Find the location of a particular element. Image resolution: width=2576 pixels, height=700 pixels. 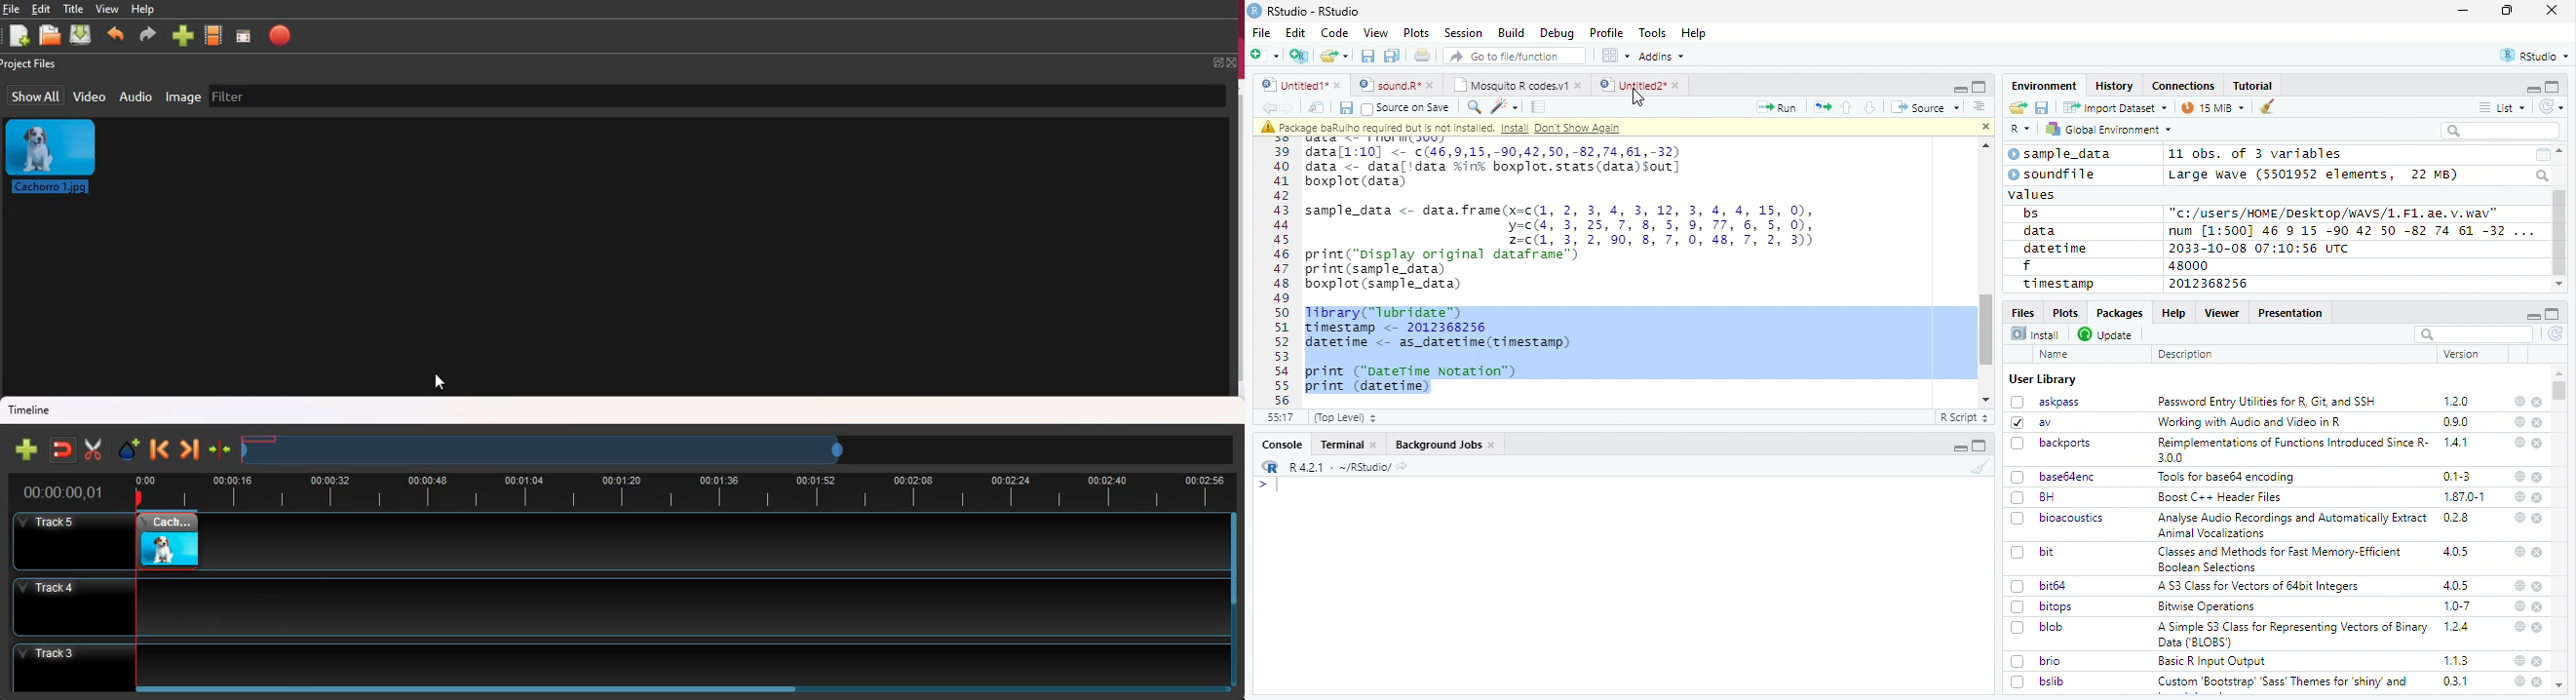

Custom ‘Bootstrap’ ‘Sass’ Themes for ‘shiny’ and is located at coordinates (2283, 684).